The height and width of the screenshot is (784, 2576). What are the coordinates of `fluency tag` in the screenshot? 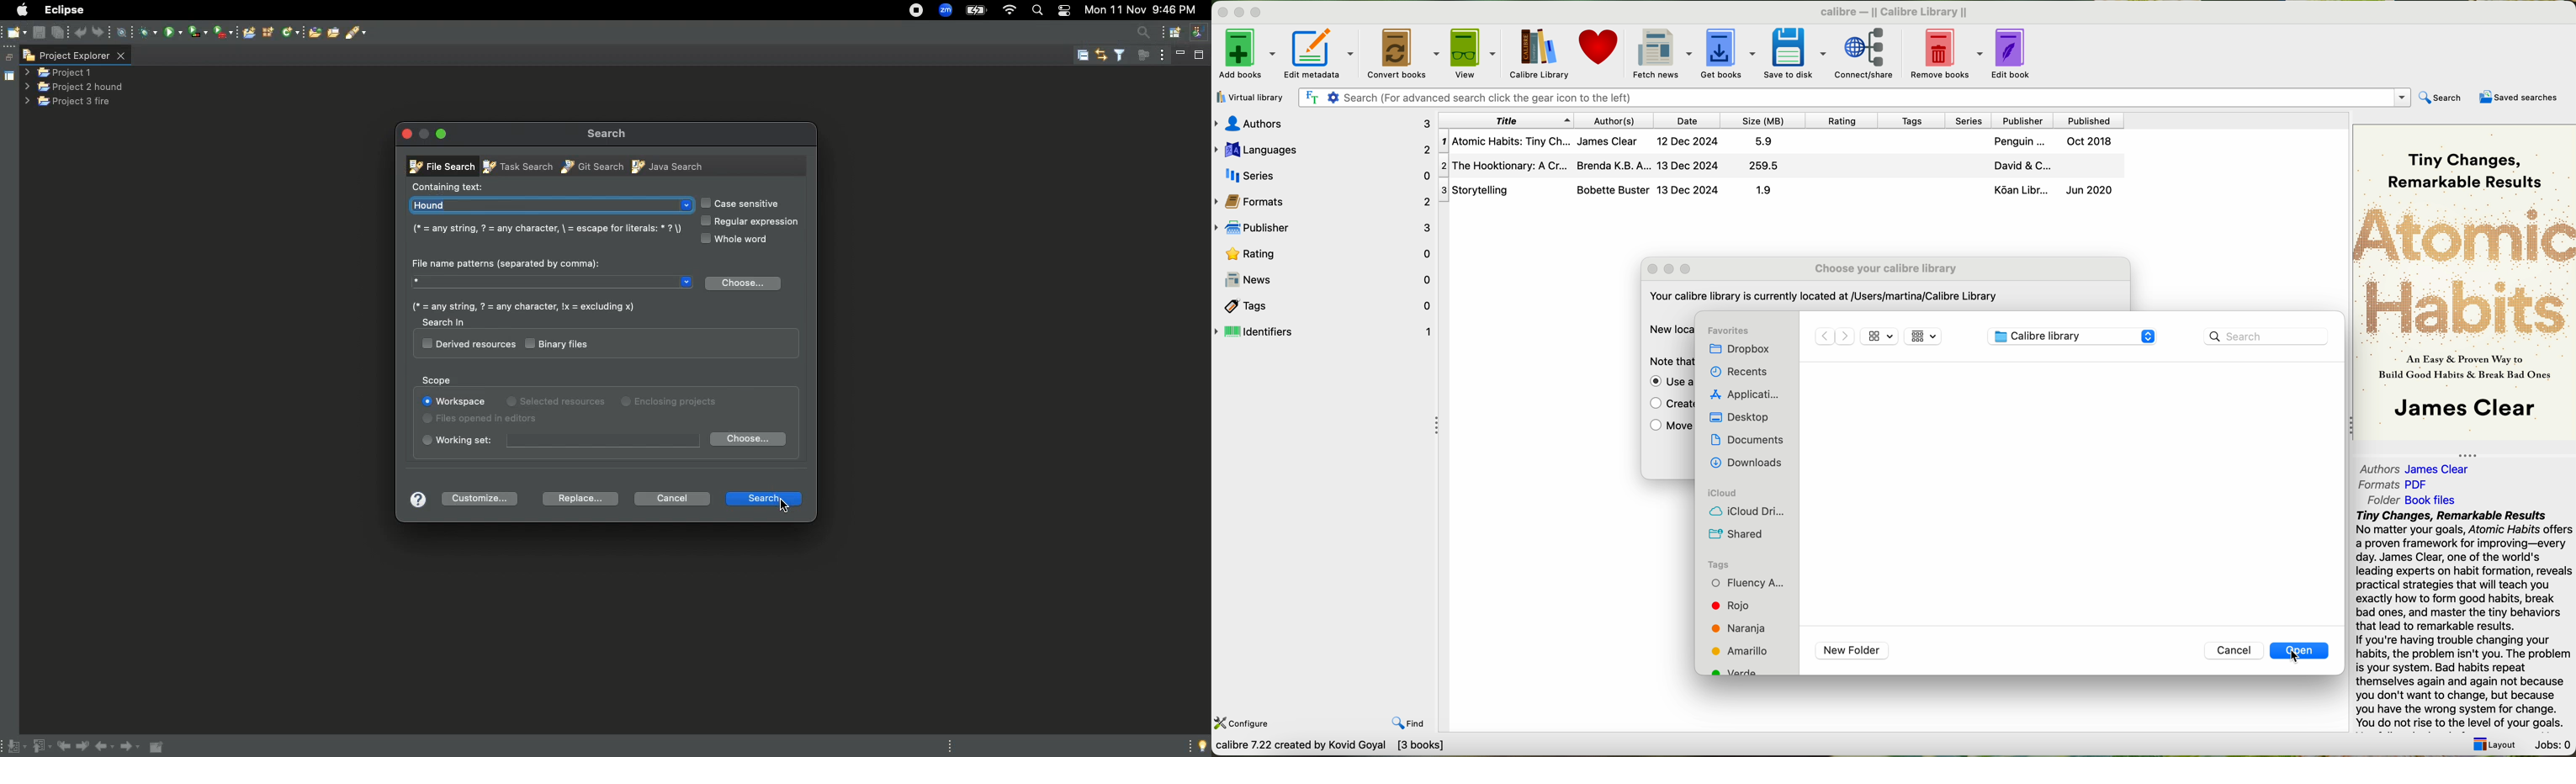 It's located at (1752, 584).